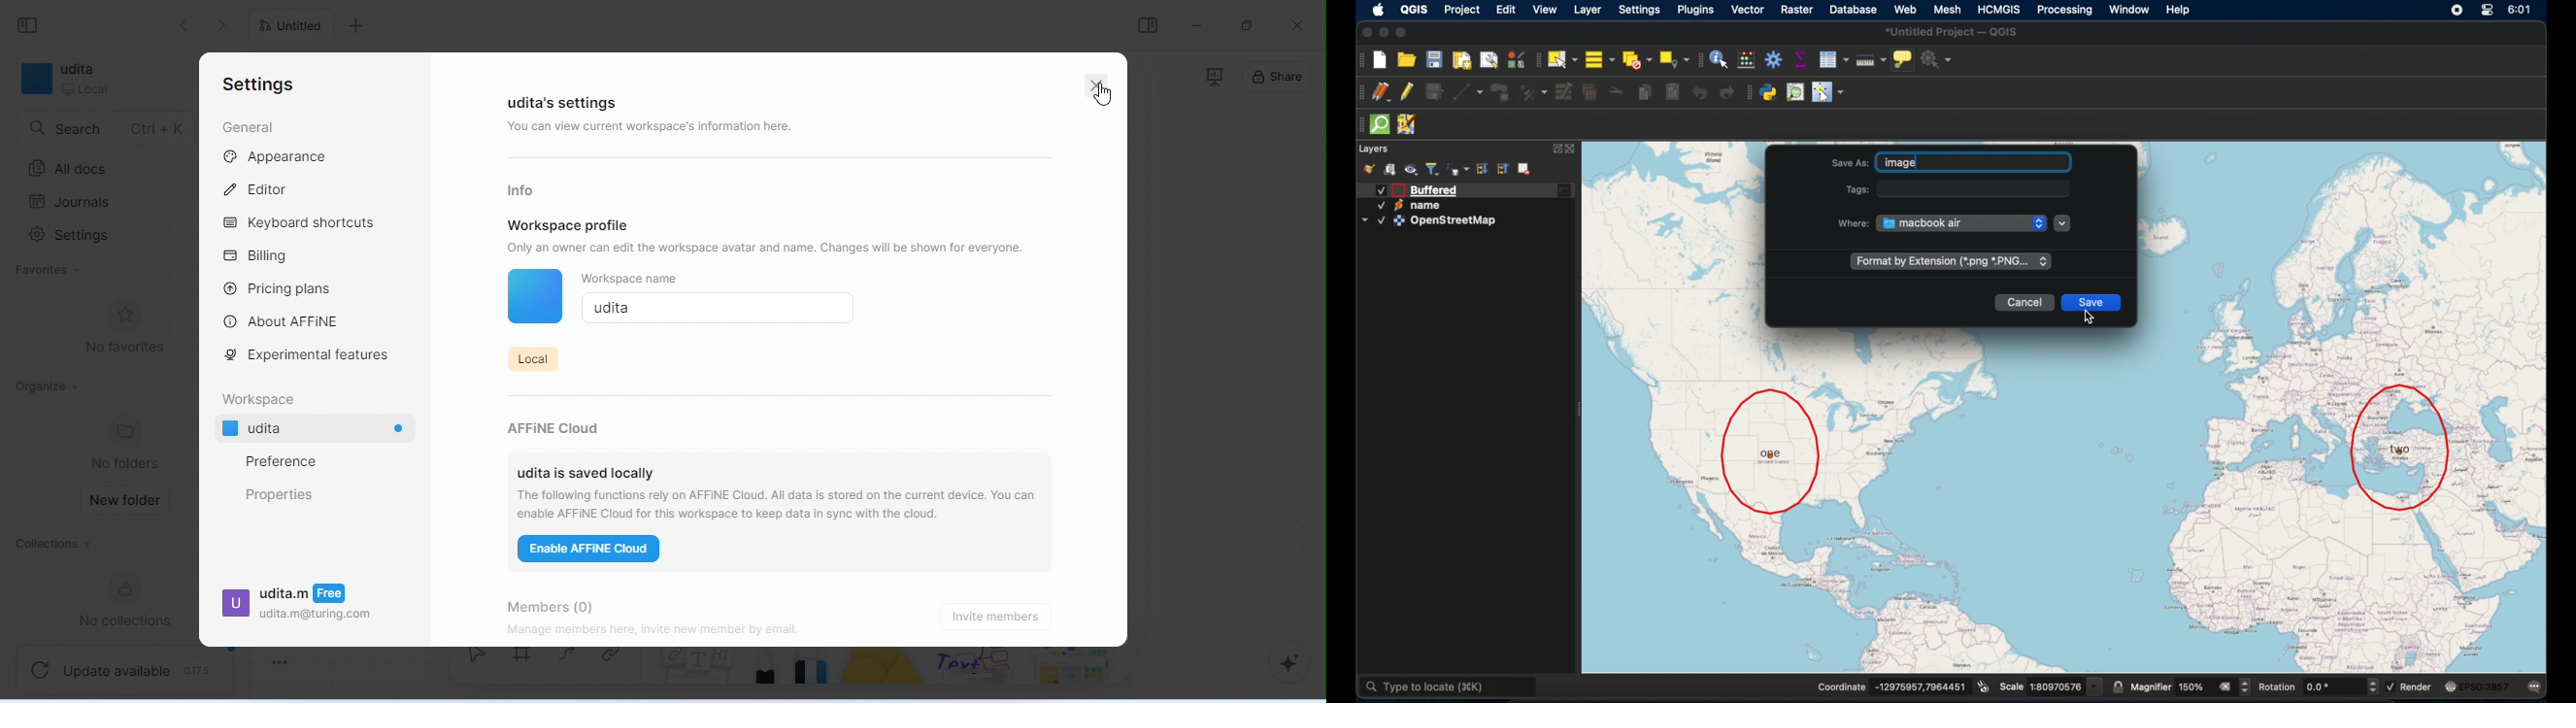  What do you see at coordinates (2486, 687) in the screenshot?
I see `EPSG:3875` at bounding box center [2486, 687].